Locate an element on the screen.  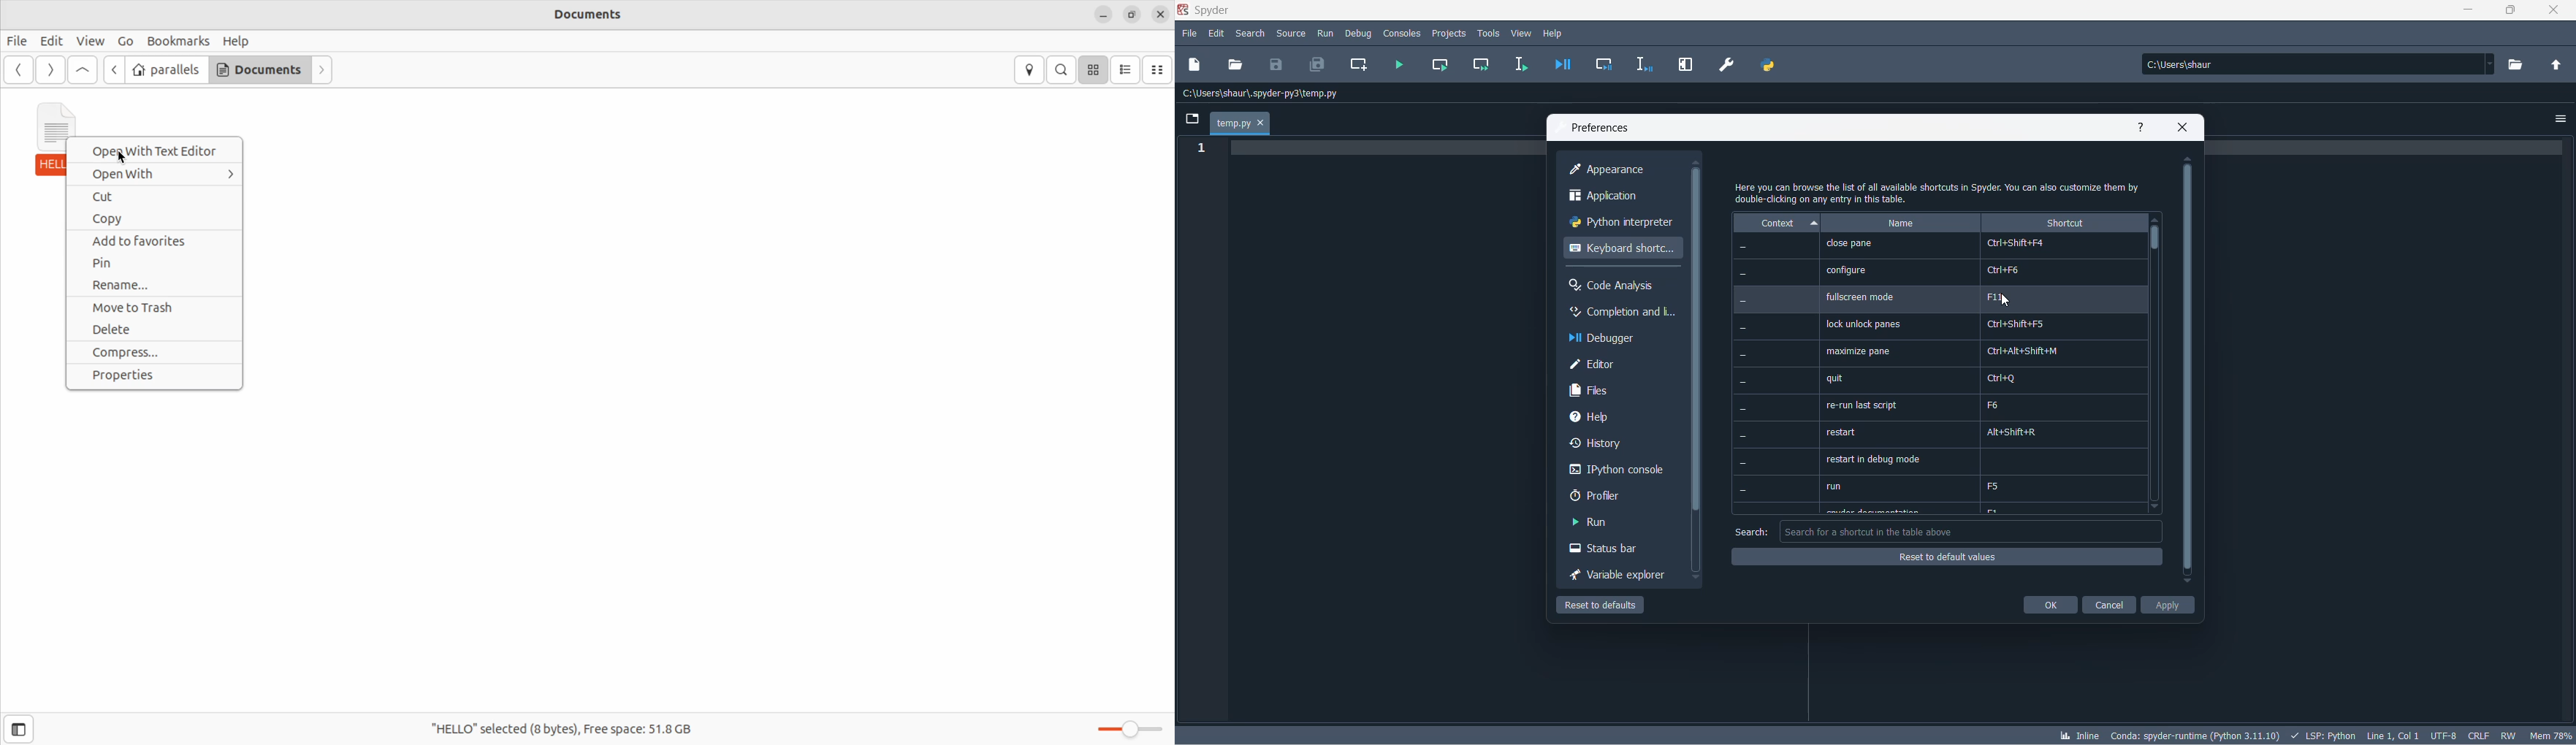
move up is located at coordinates (2154, 220).